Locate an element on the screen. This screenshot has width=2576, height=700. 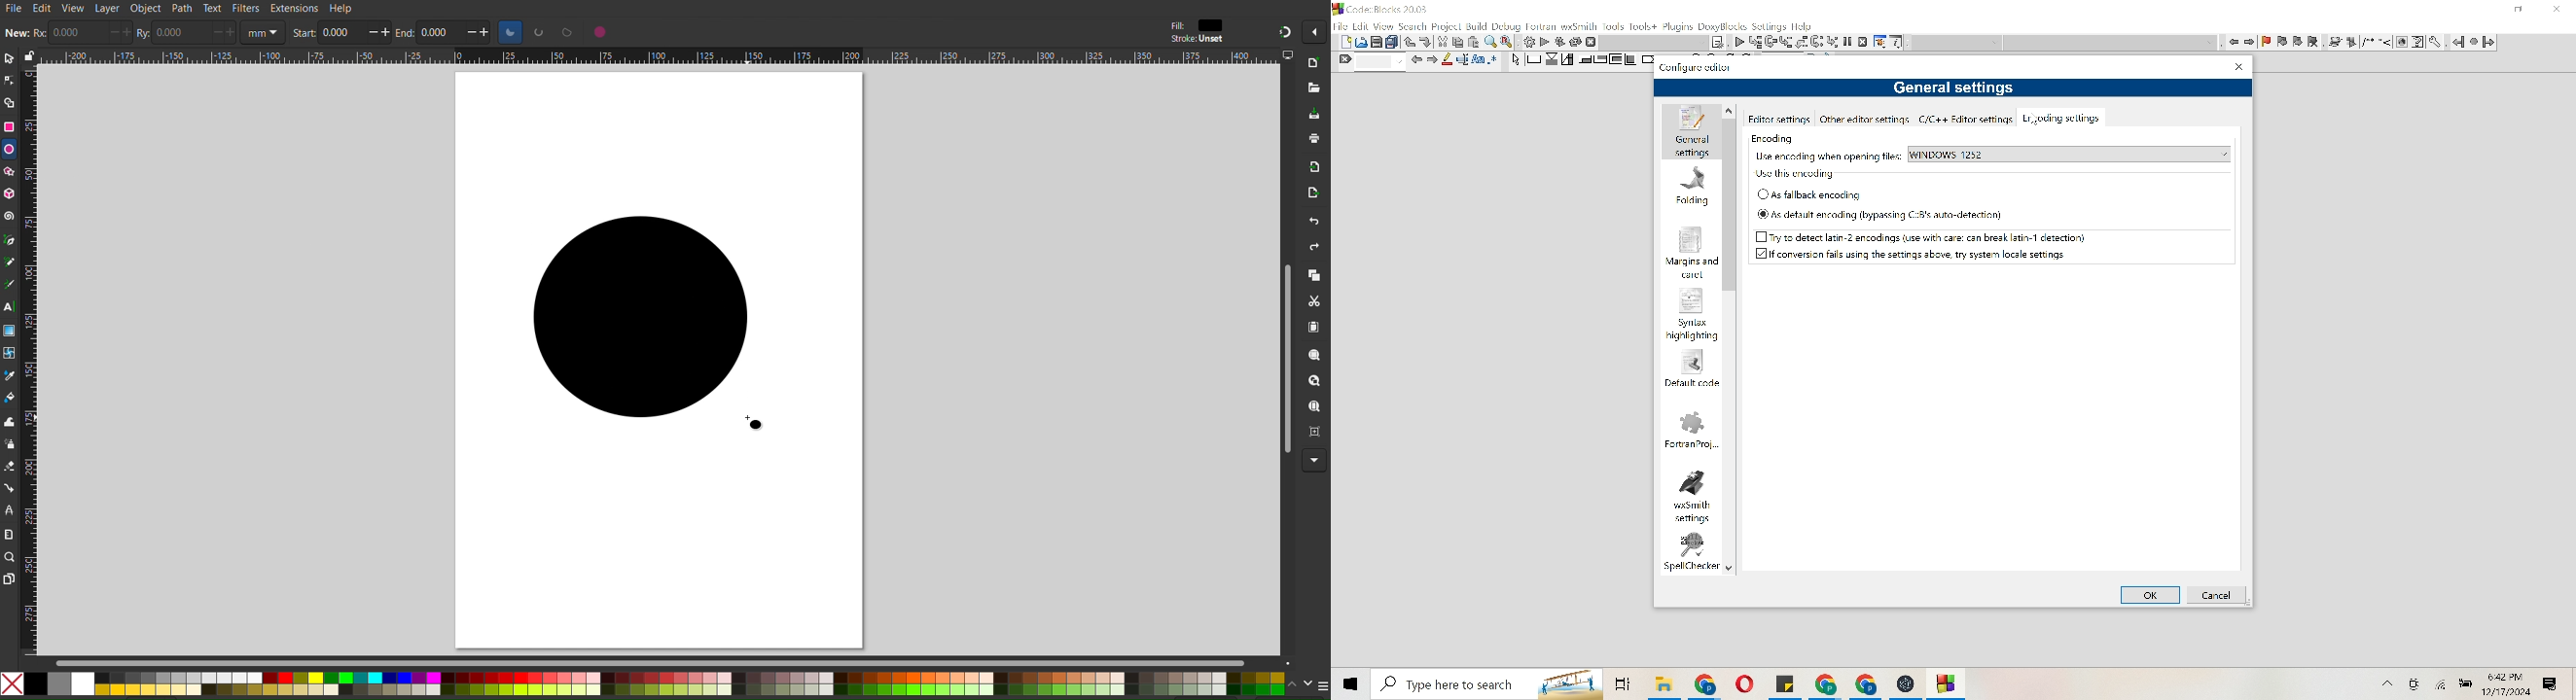
Information is located at coordinates (1898, 43).